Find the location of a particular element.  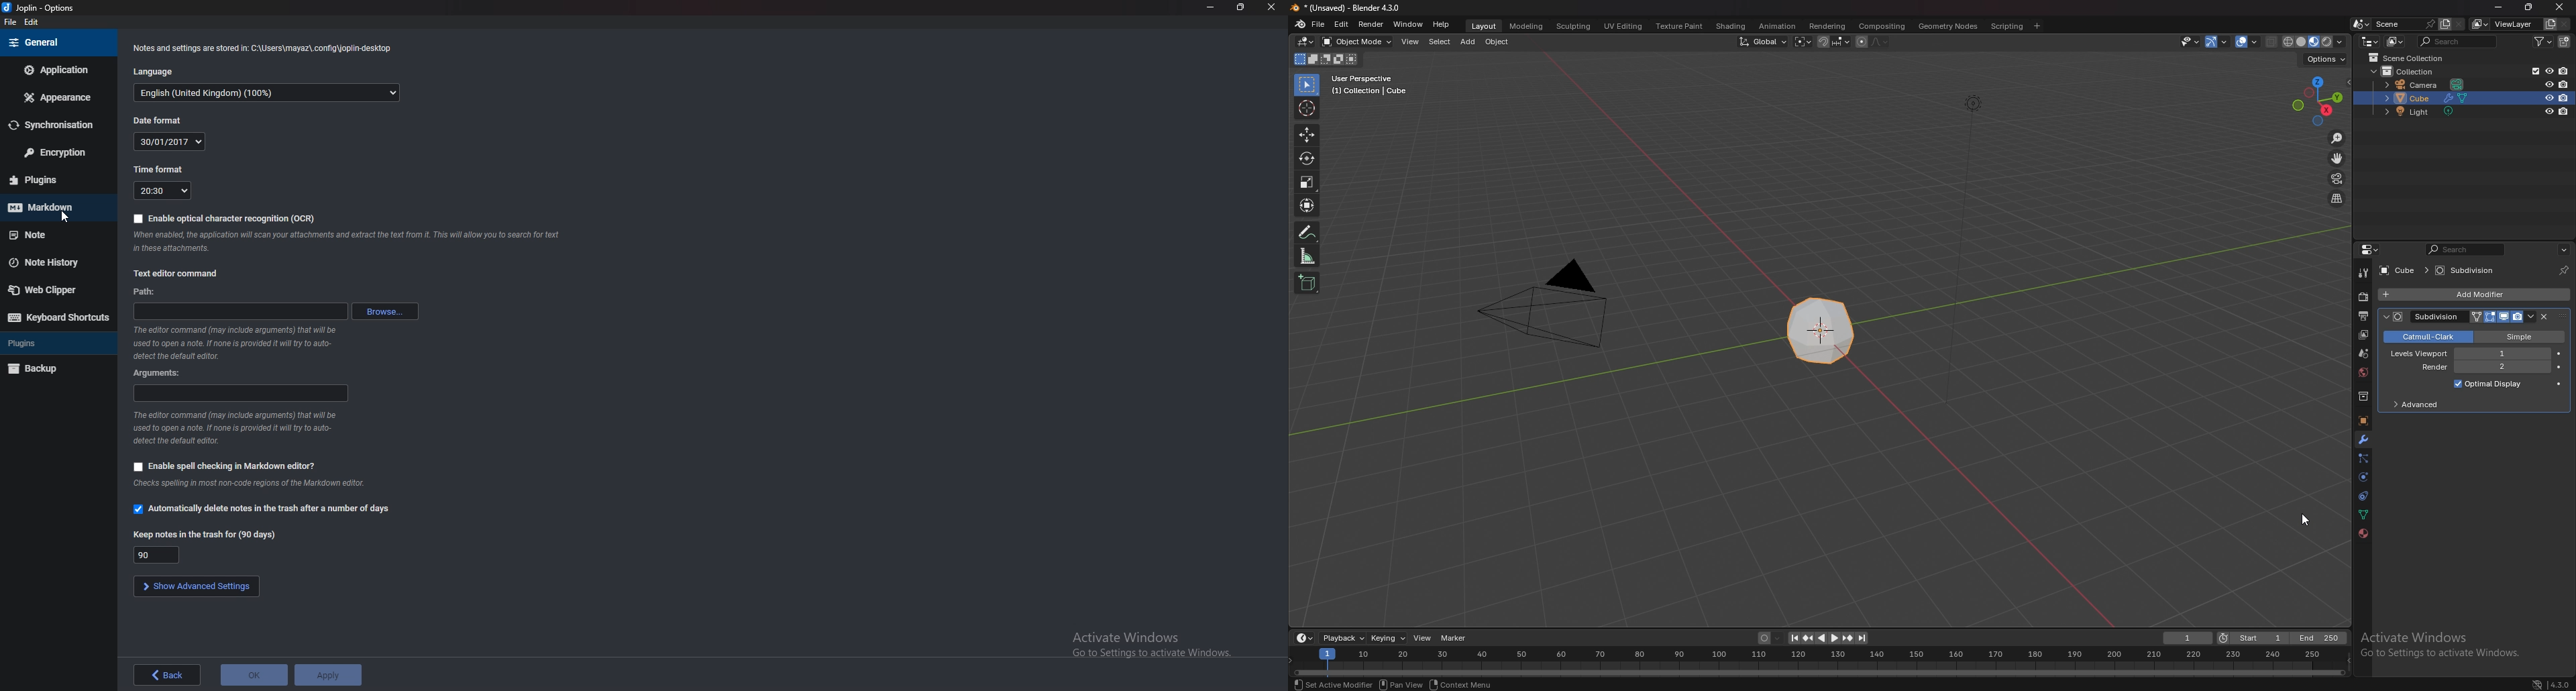

Encryption is located at coordinates (56, 152).